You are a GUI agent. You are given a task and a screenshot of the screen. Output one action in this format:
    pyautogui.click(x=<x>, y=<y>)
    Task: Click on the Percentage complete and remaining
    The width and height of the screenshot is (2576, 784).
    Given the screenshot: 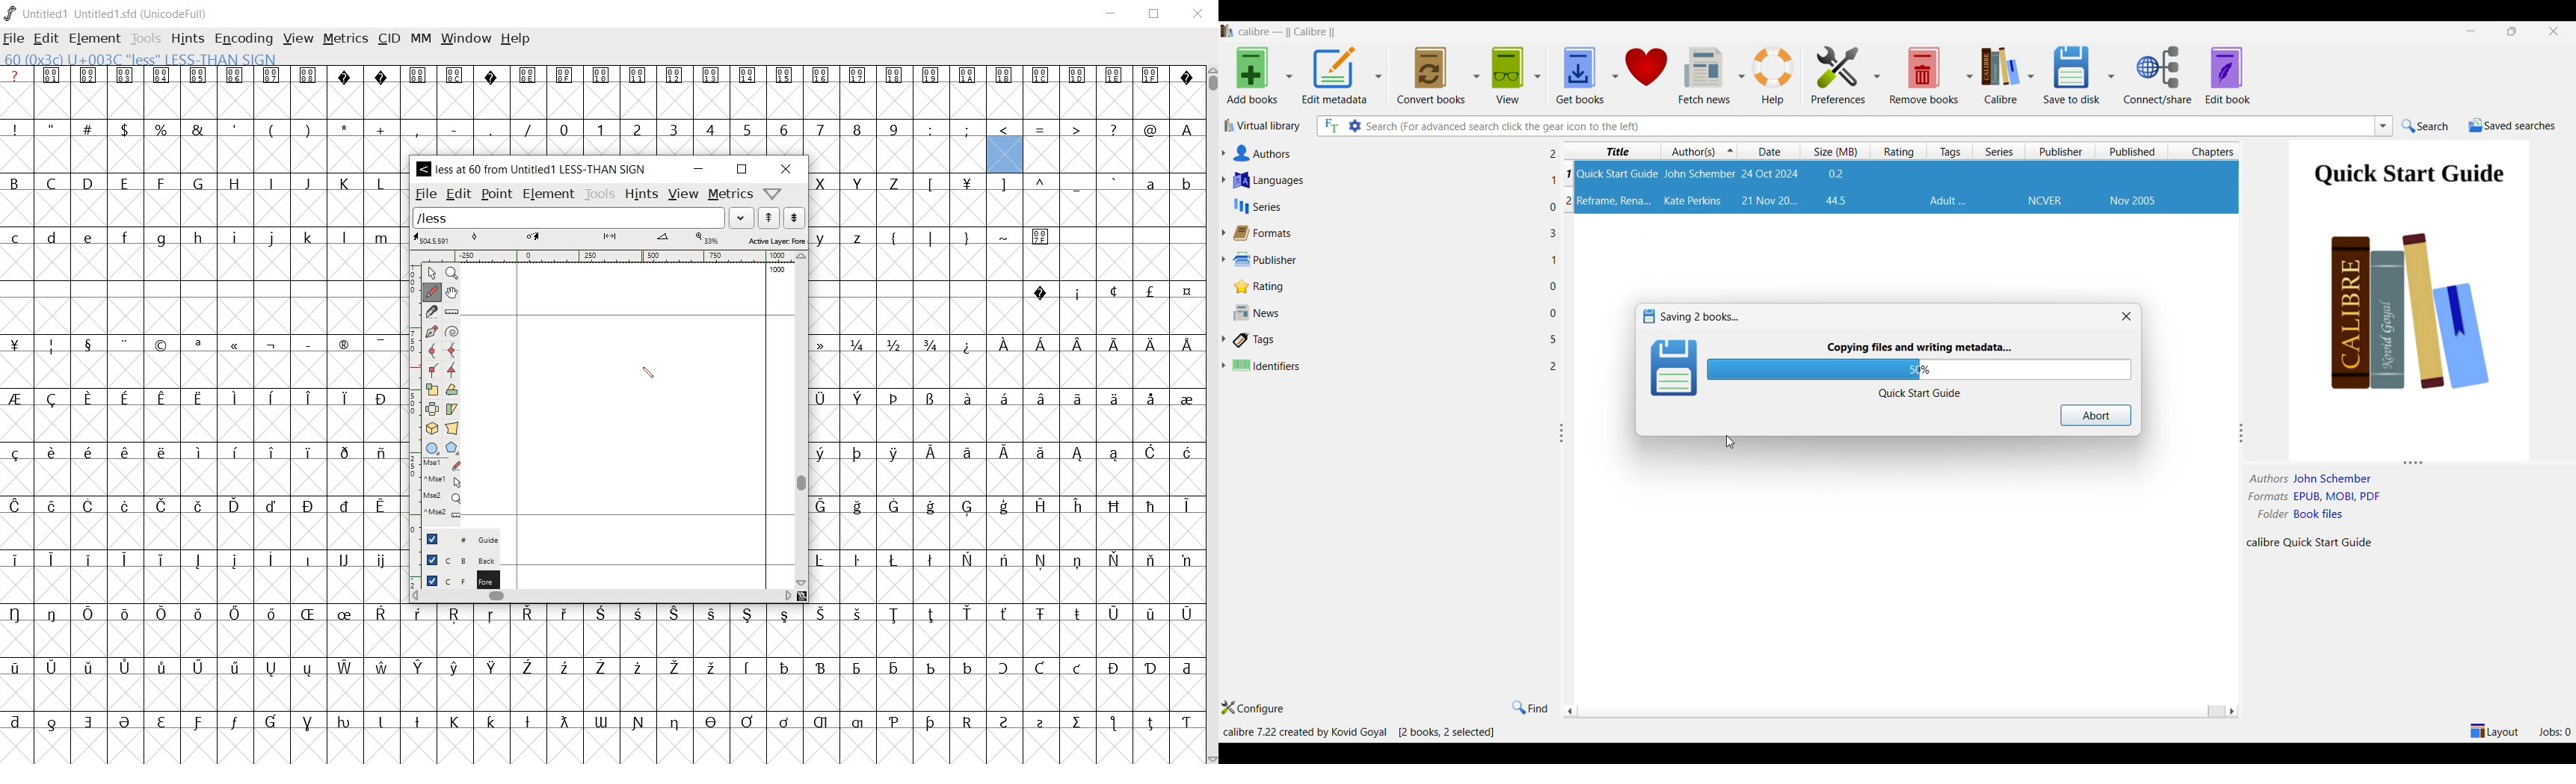 What is the action you would take?
    pyautogui.click(x=1920, y=369)
    